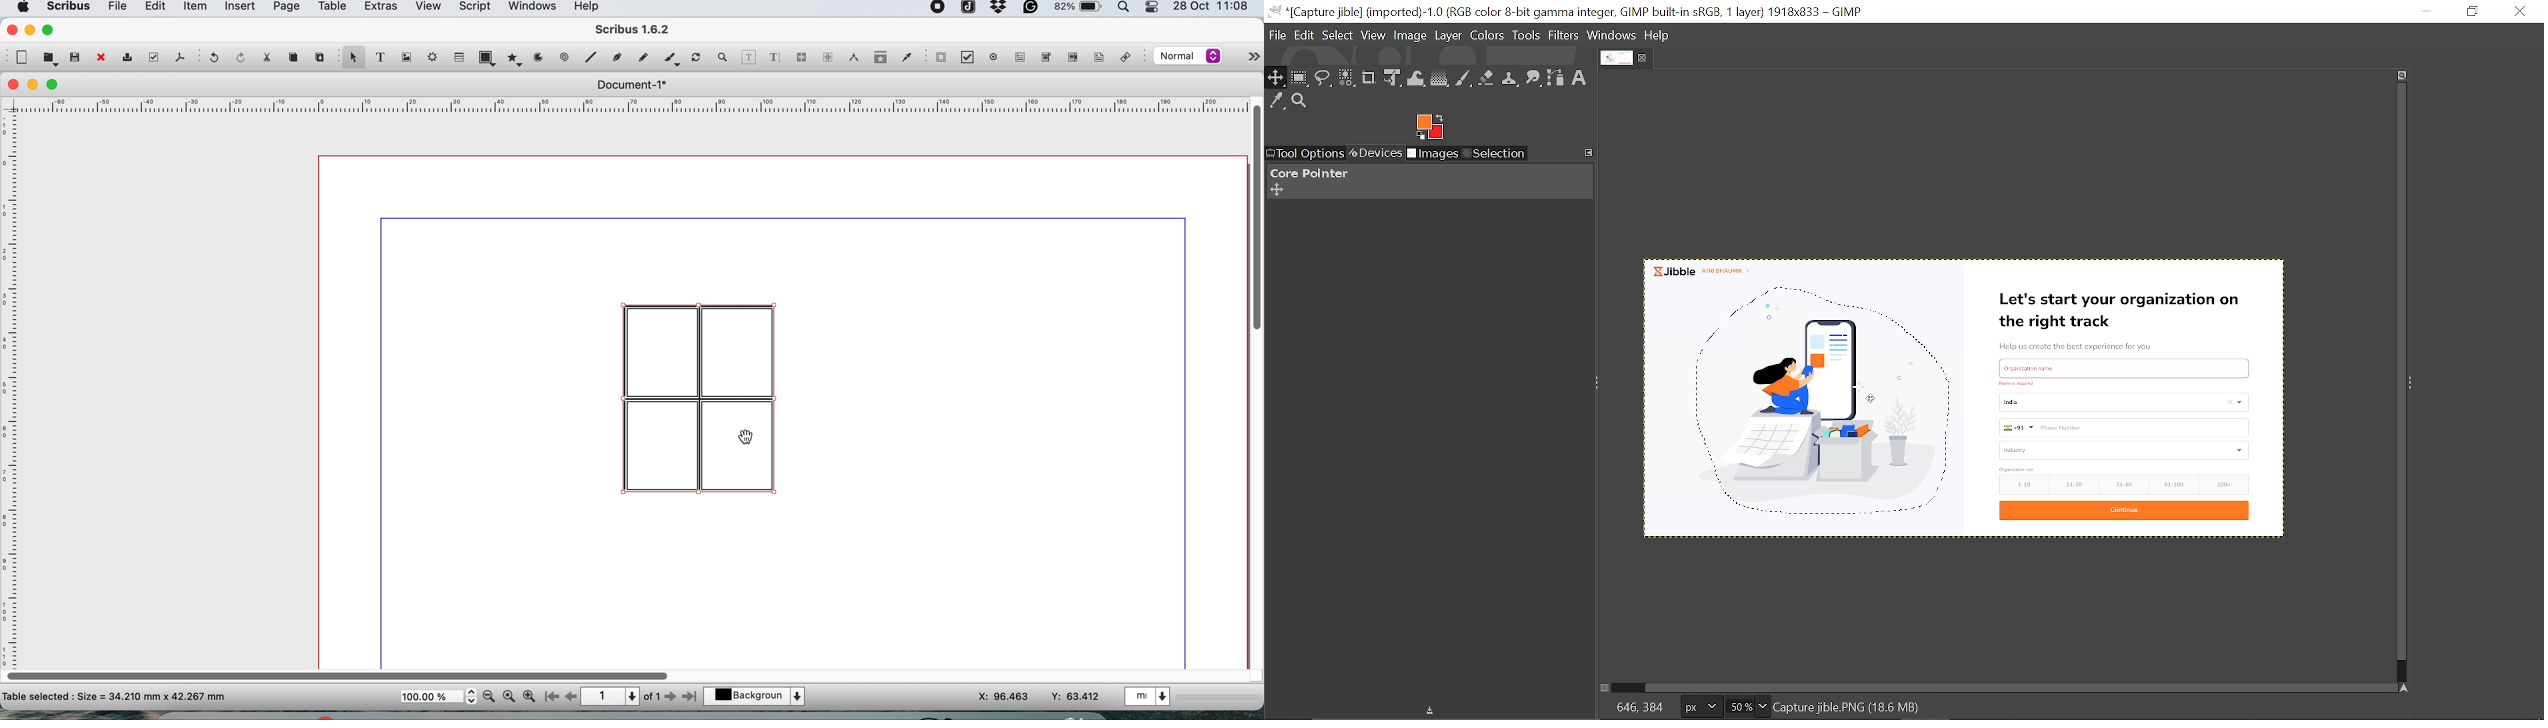 This screenshot has height=728, width=2548. What do you see at coordinates (1277, 102) in the screenshot?
I see `Color picker tool` at bounding box center [1277, 102].